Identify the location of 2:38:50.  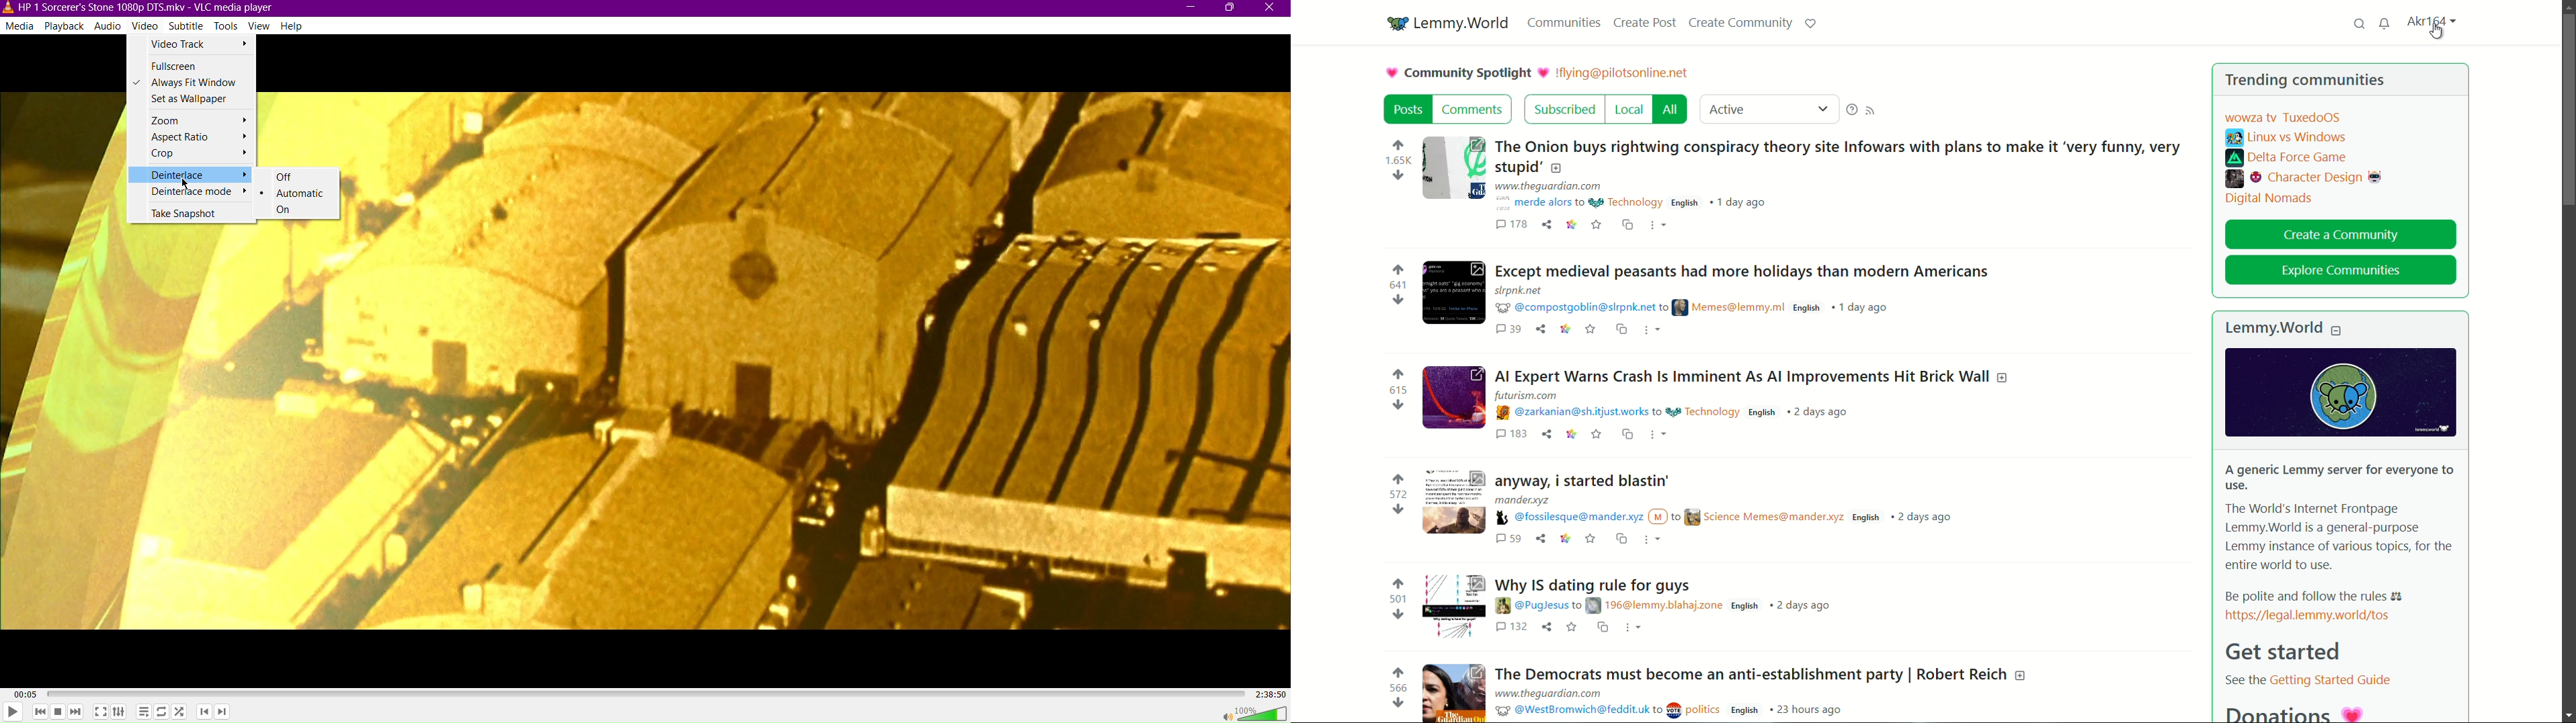
(1272, 692).